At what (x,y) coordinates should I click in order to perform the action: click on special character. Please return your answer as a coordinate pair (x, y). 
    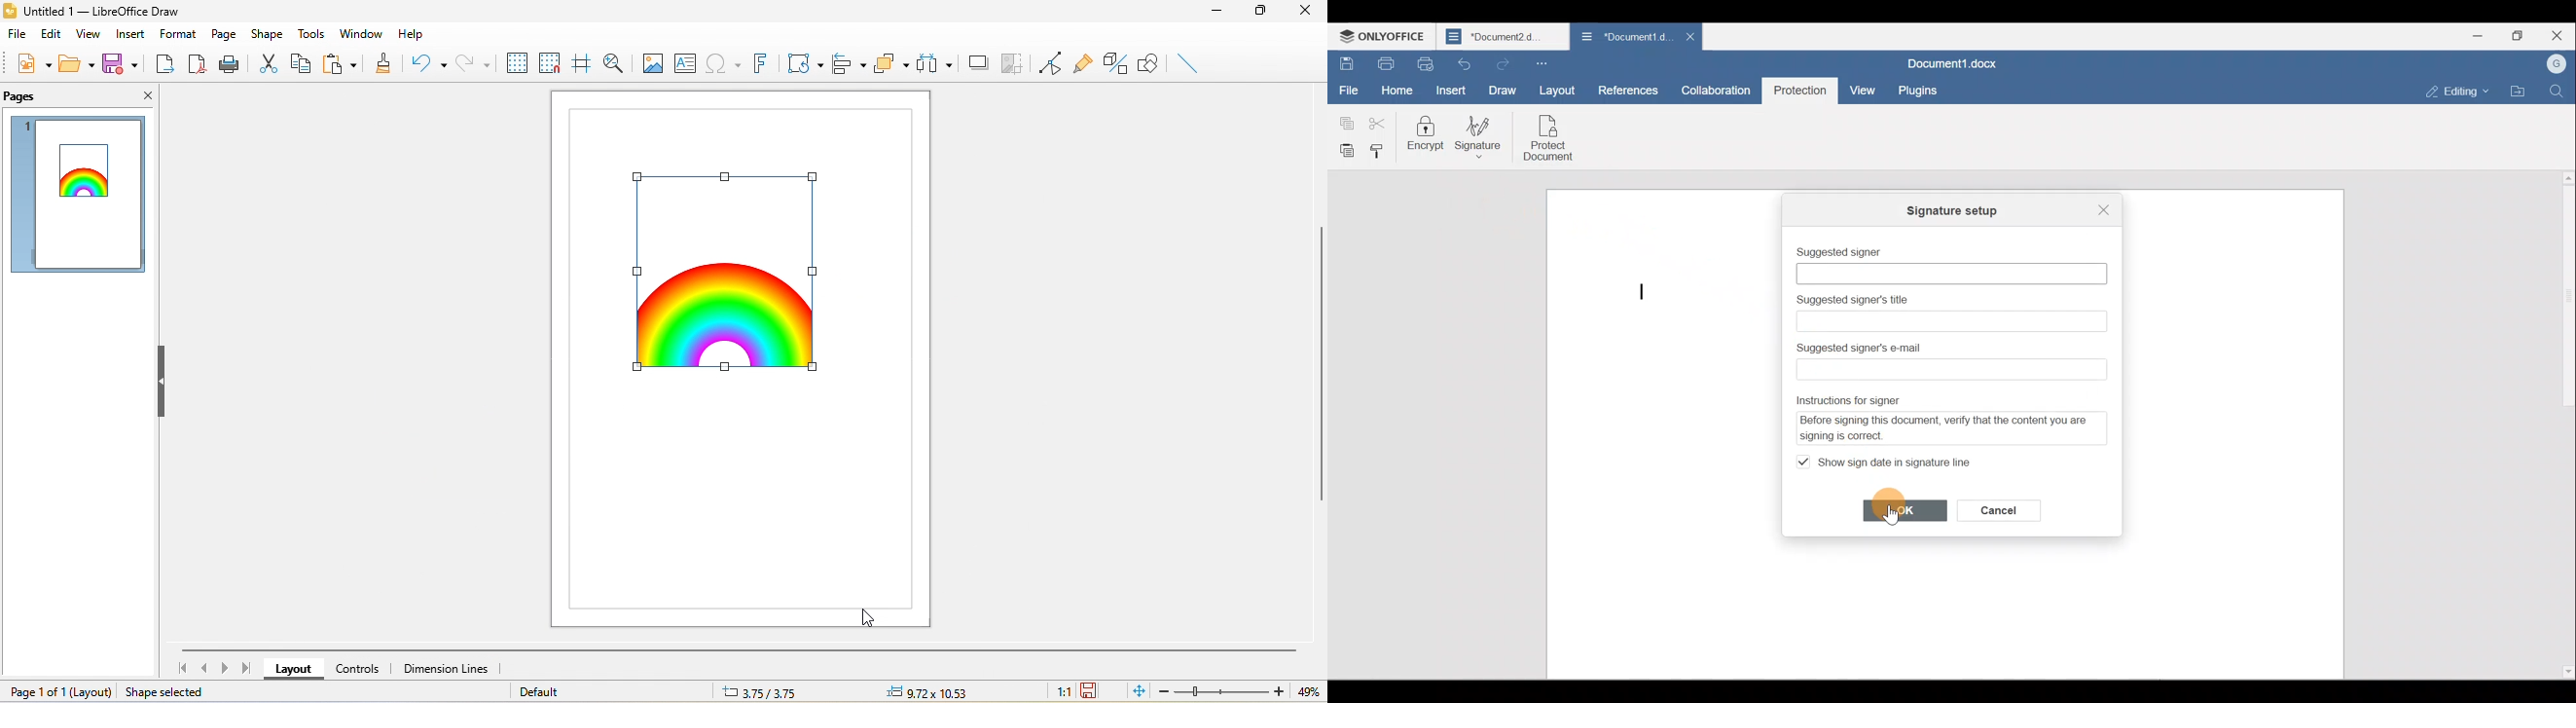
    Looking at the image, I should click on (726, 64).